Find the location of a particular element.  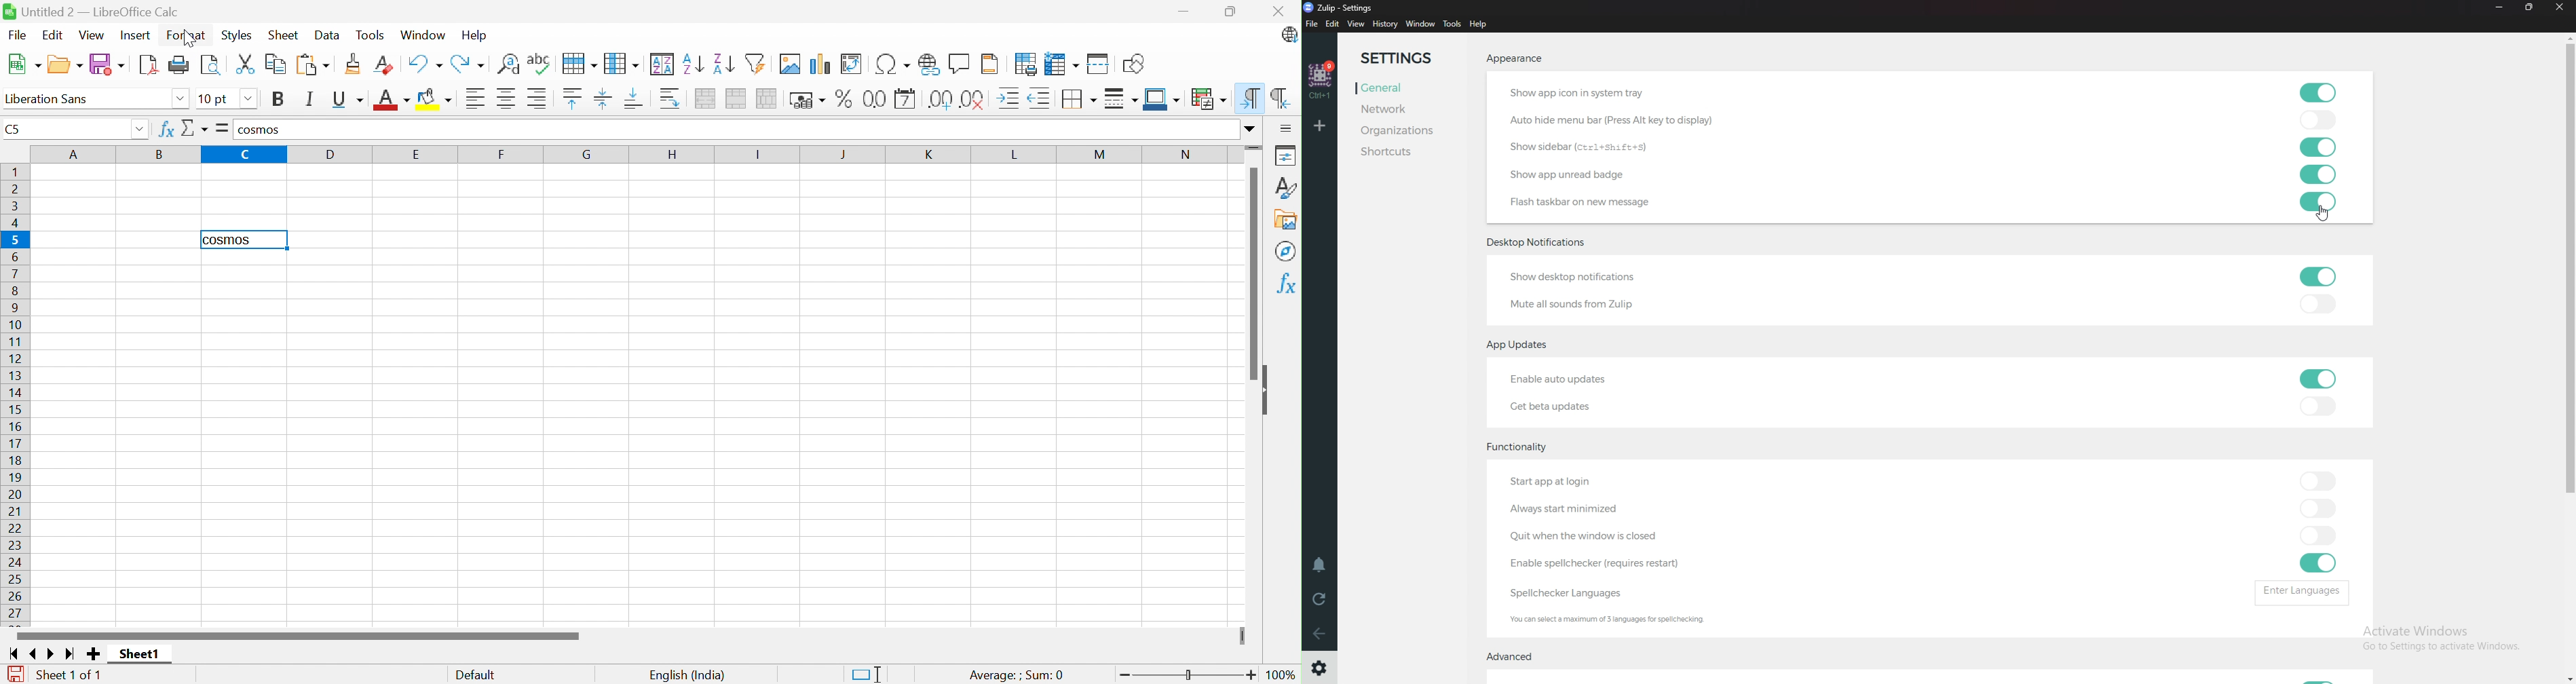

Format as percent is located at coordinates (844, 98).